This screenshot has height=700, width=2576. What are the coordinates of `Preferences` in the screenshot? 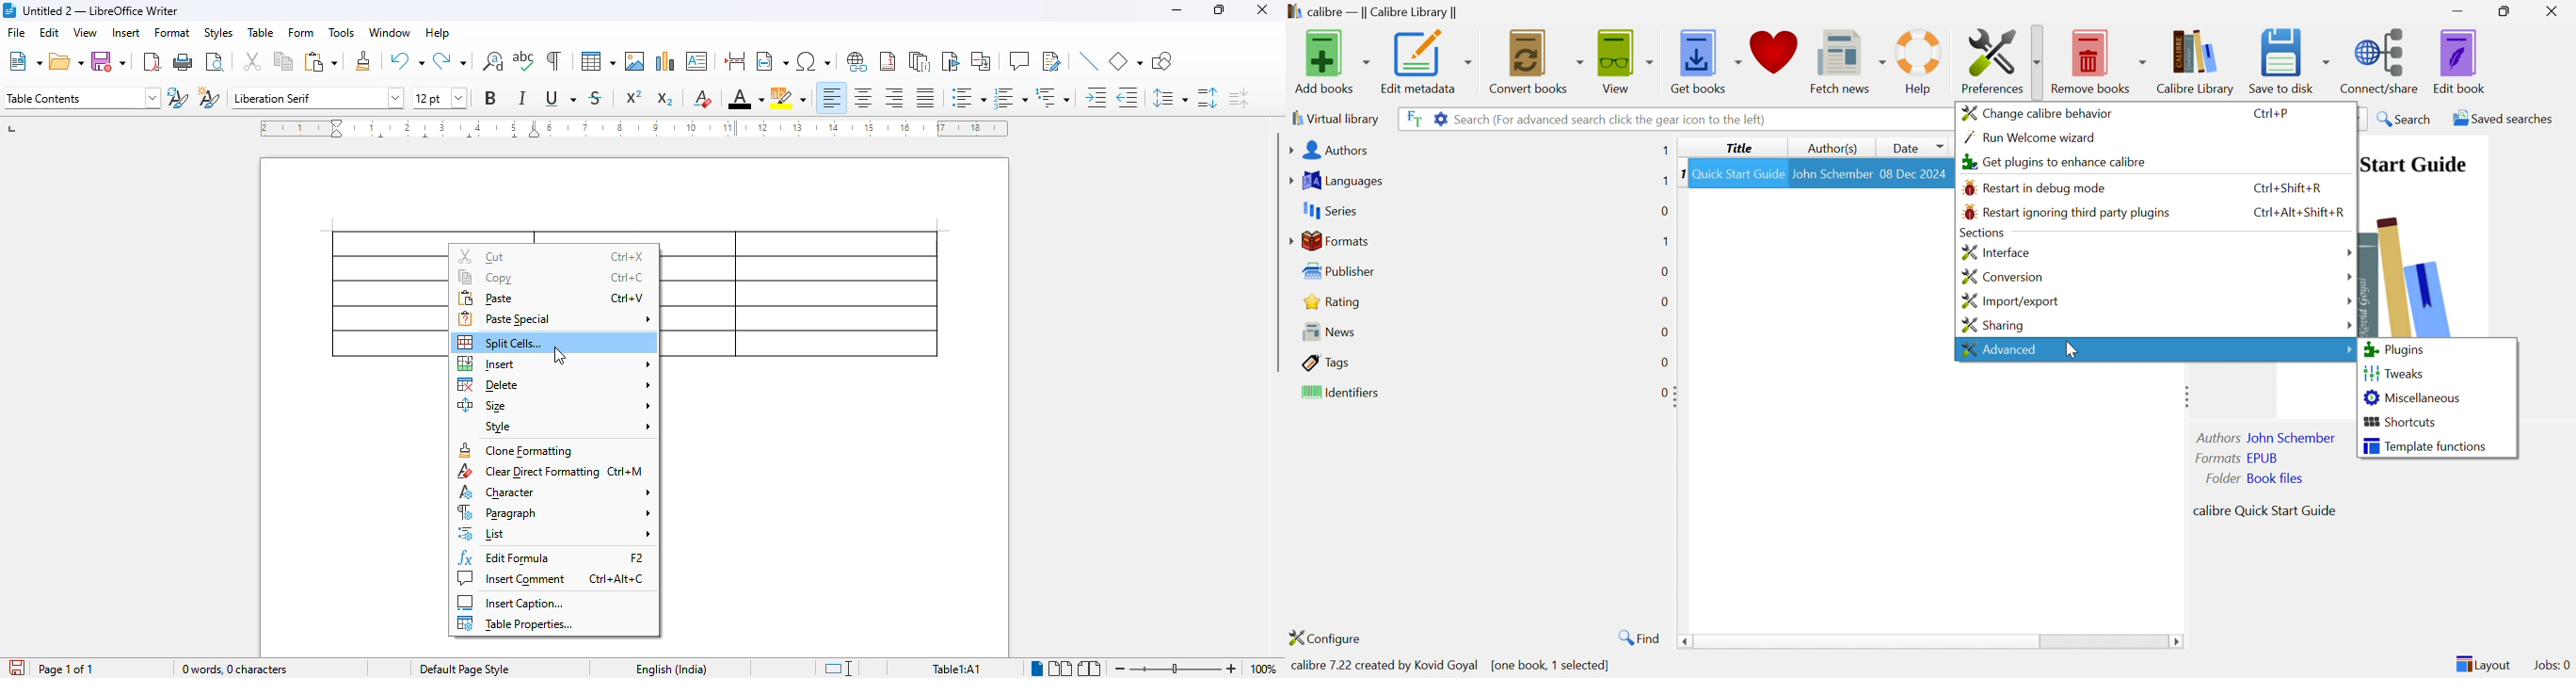 It's located at (1998, 60).